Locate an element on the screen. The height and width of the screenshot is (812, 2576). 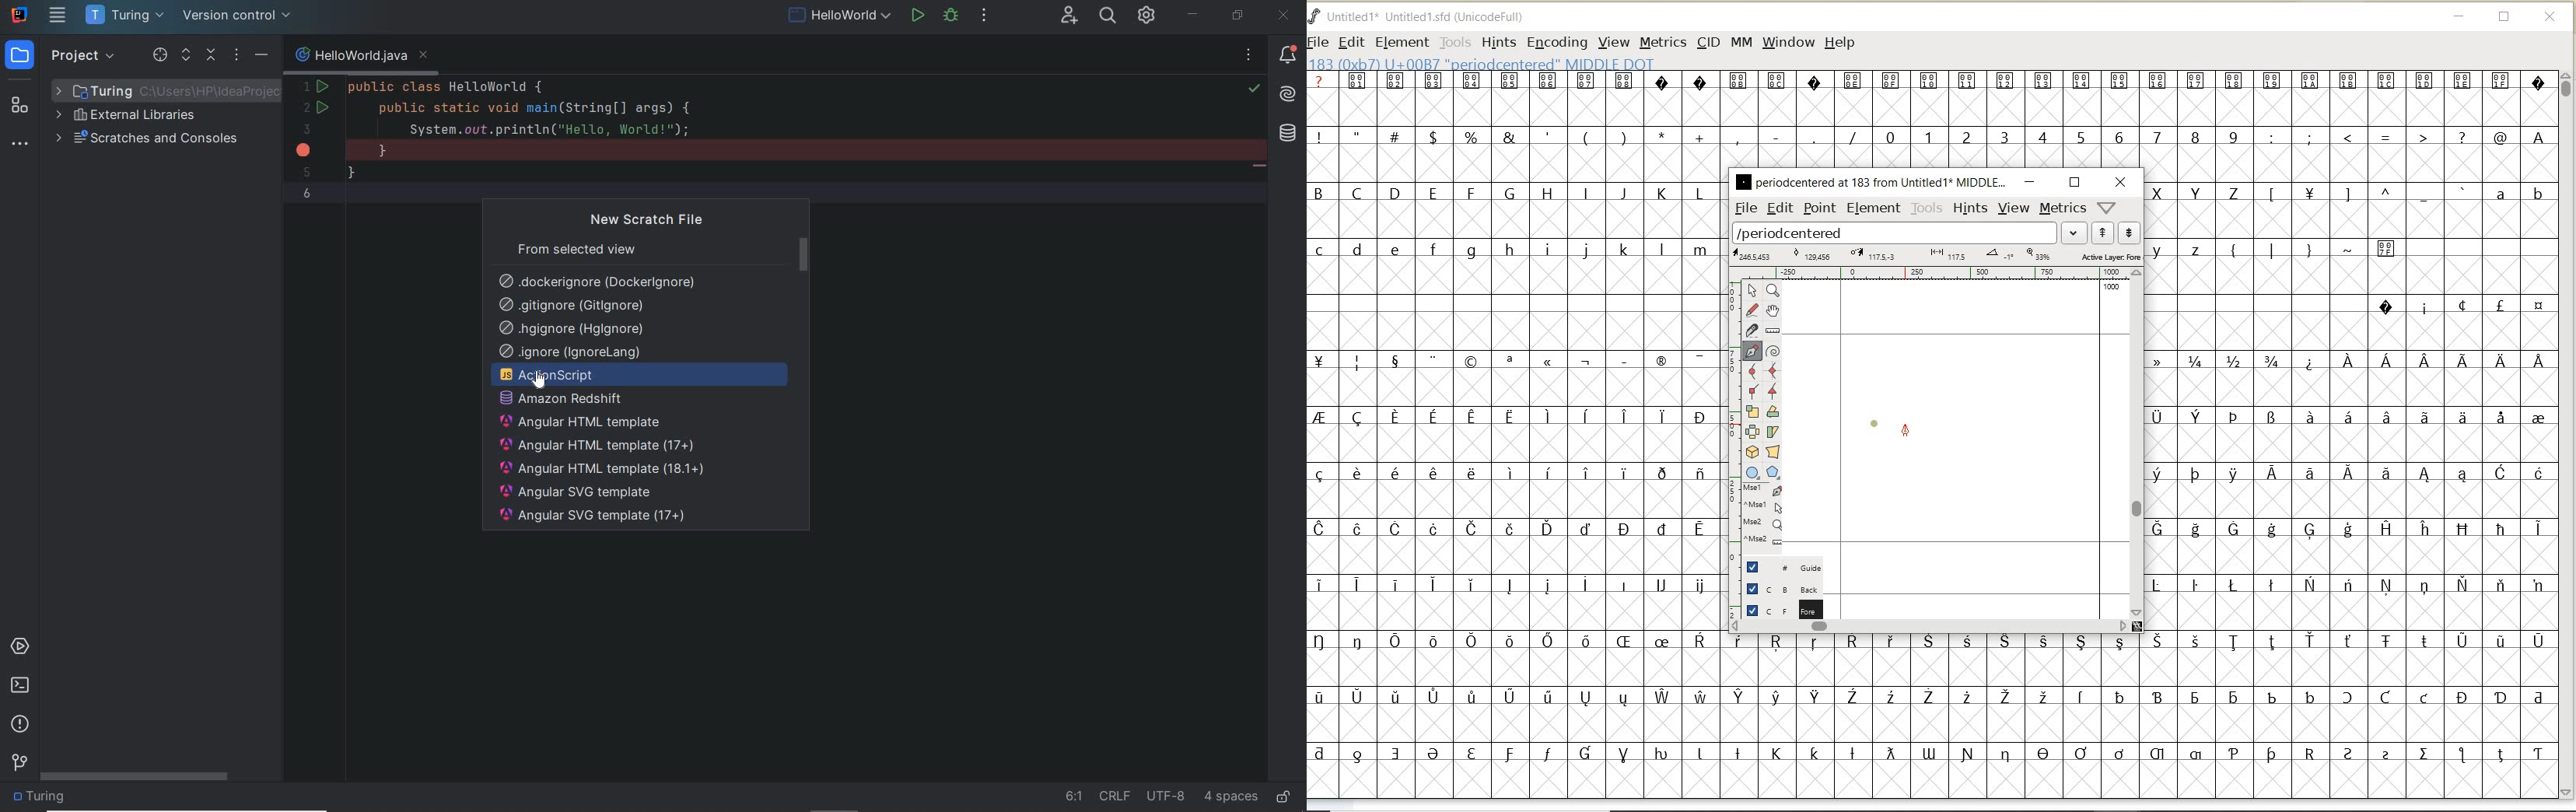
load word list is located at coordinates (1895, 233).